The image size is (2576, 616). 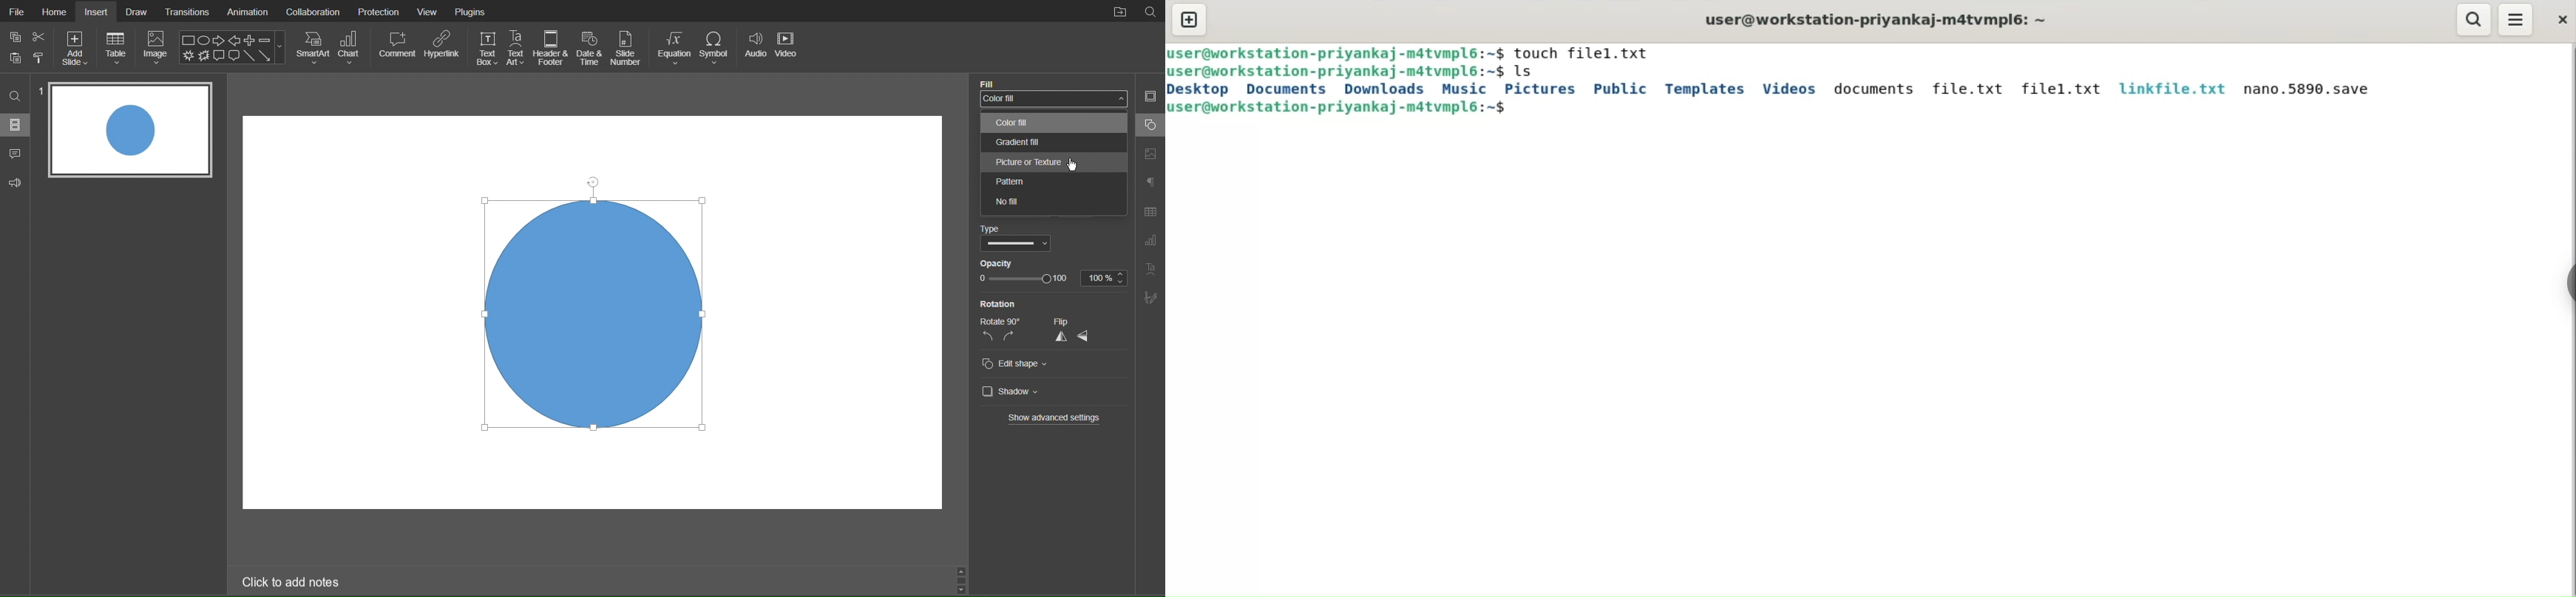 I want to click on 100%, so click(x=1107, y=278).